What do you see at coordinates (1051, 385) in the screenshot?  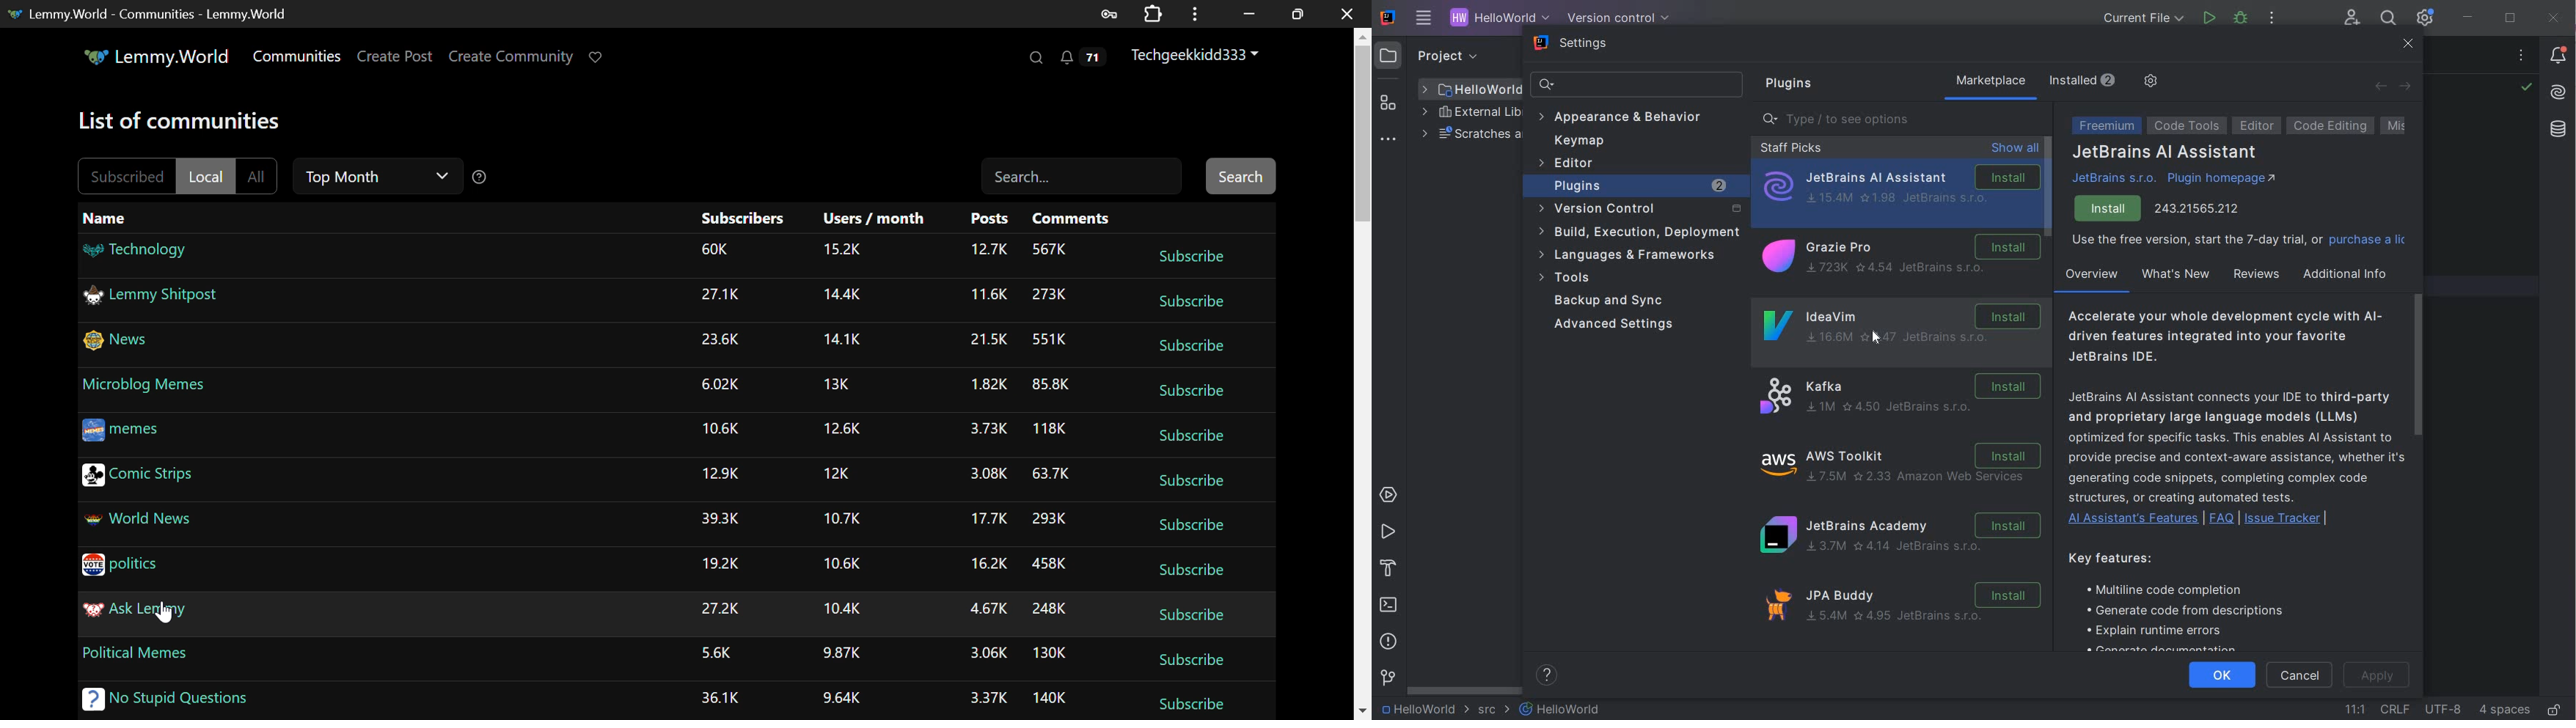 I see `Amount` at bounding box center [1051, 385].